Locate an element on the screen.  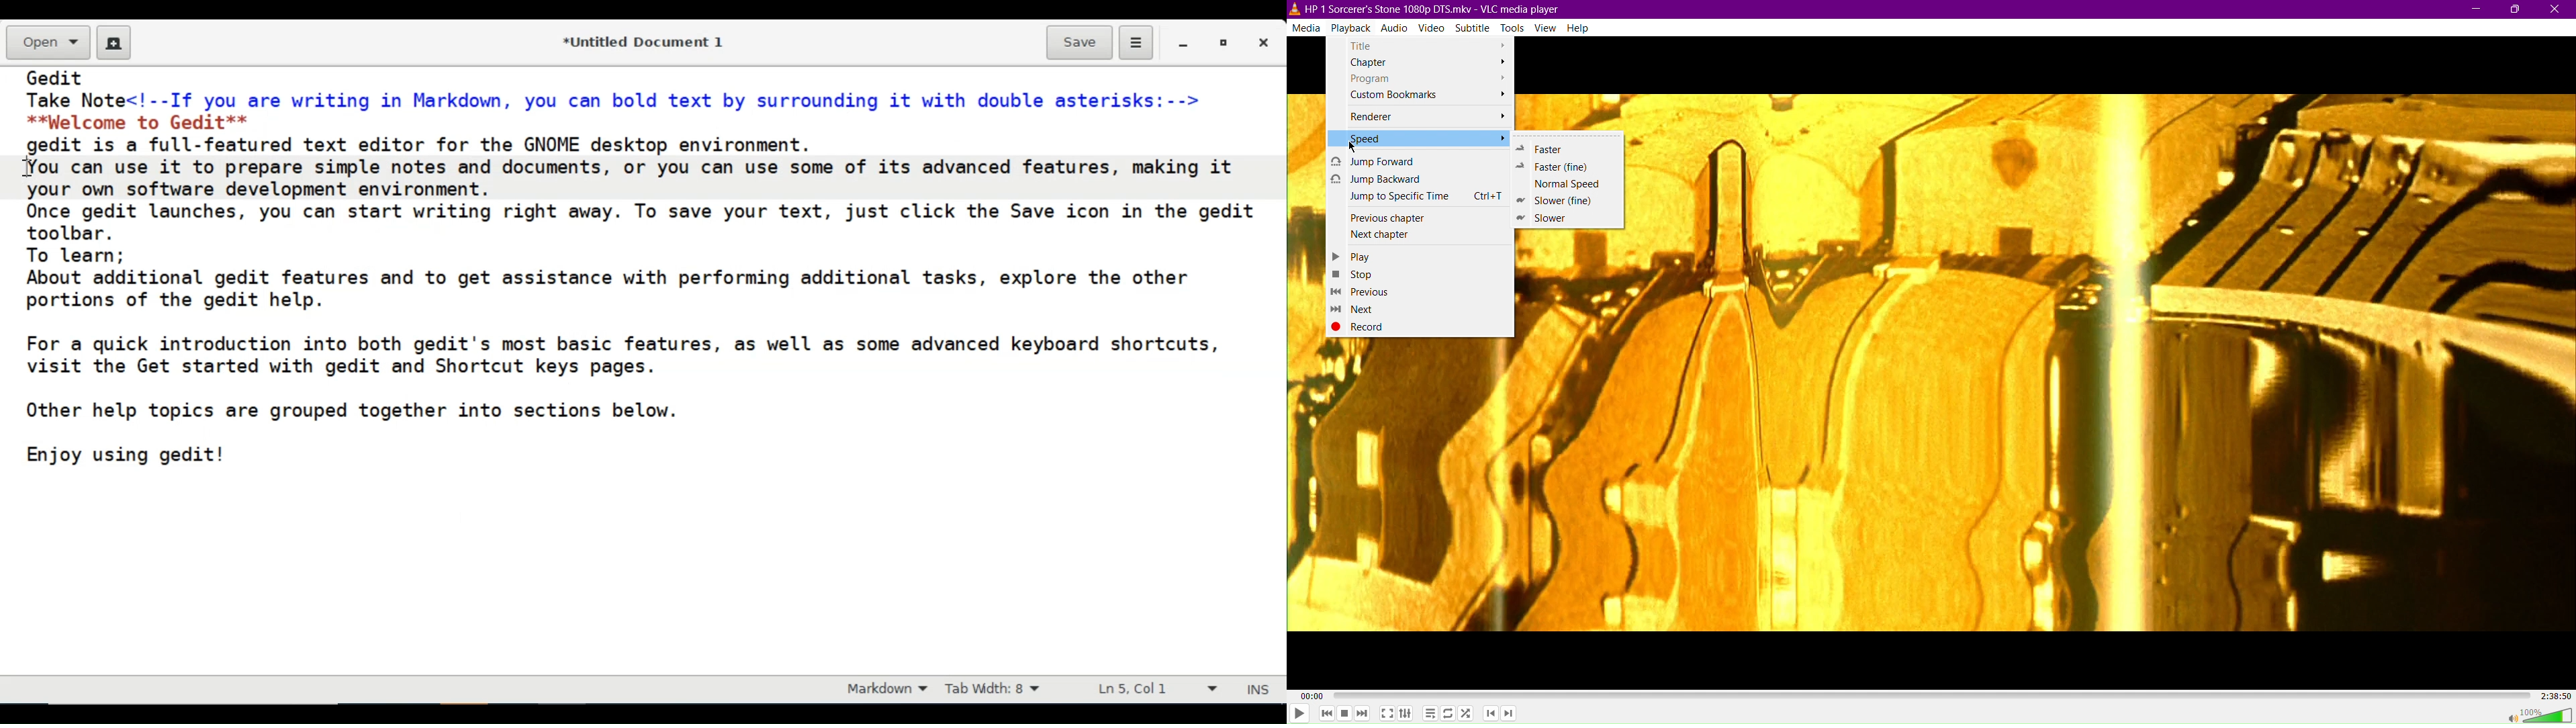
00:00 is located at coordinates (1314, 695).